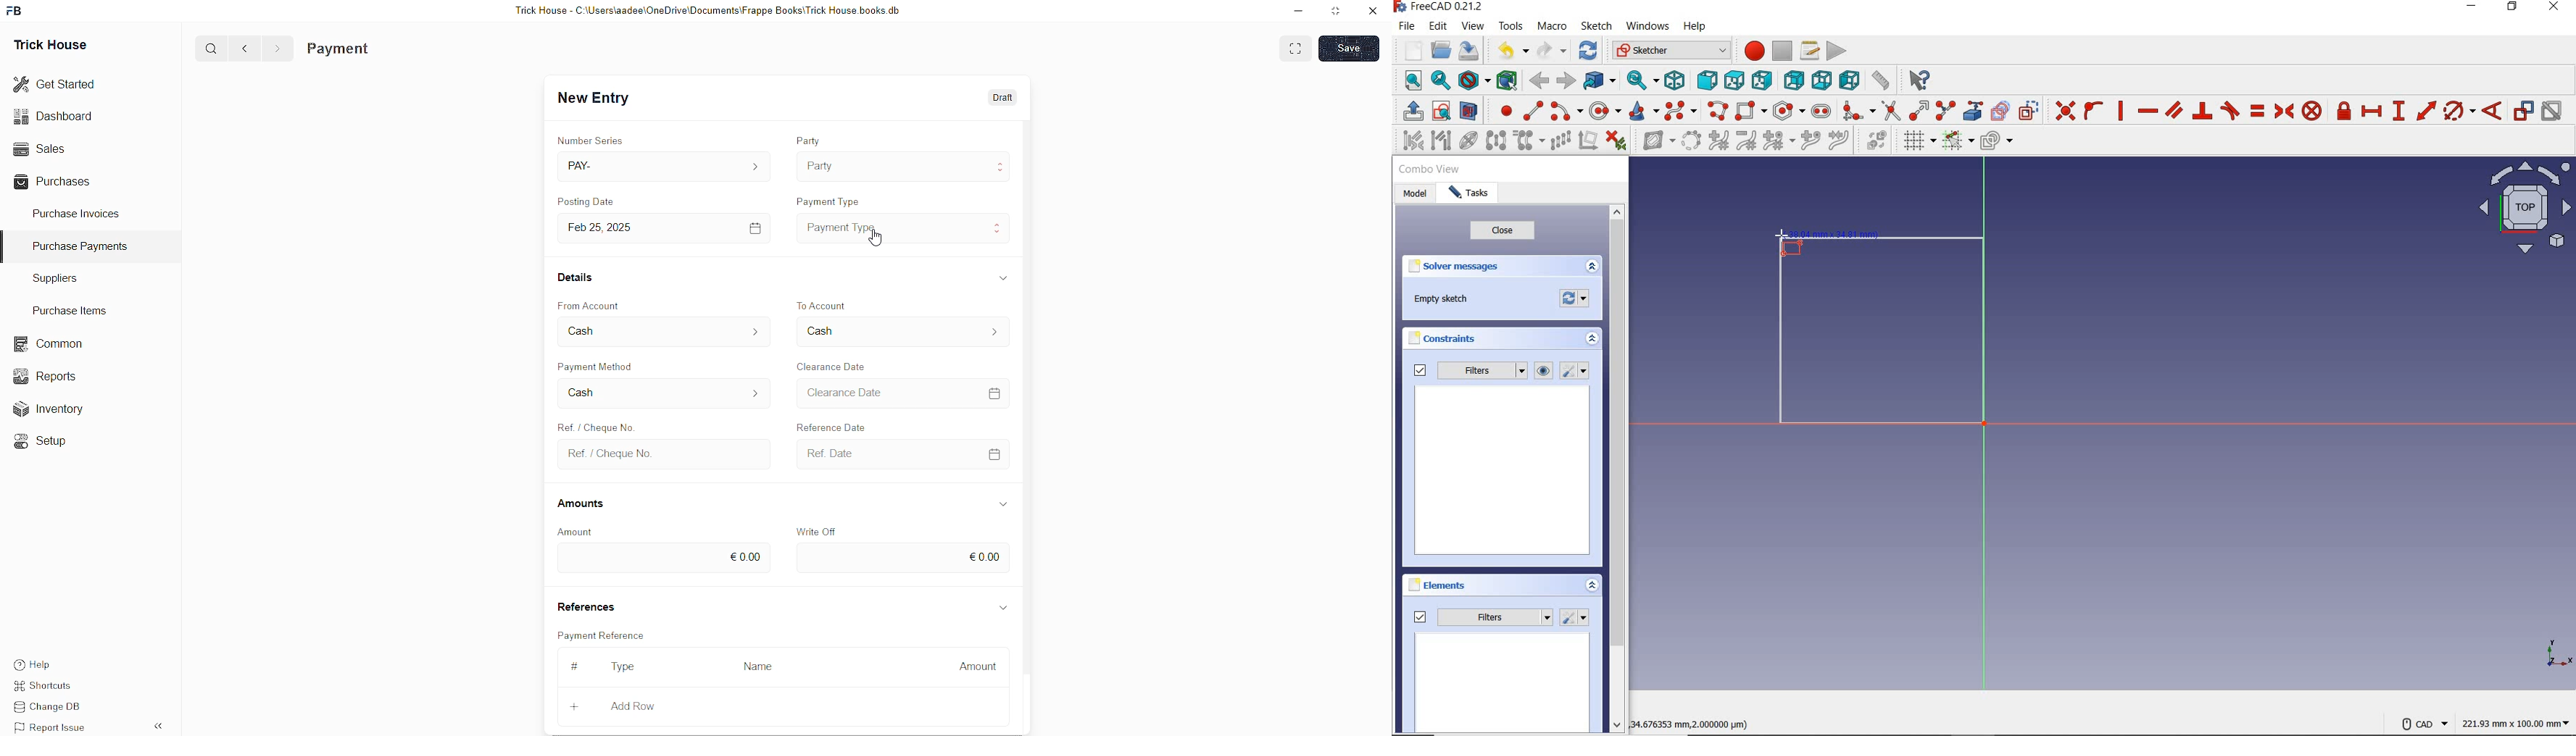 This screenshot has width=2576, height=756. What do you see at coordinates (1696, 26) in the screenshot?
I see `help` at bounding box center [1696, 26].